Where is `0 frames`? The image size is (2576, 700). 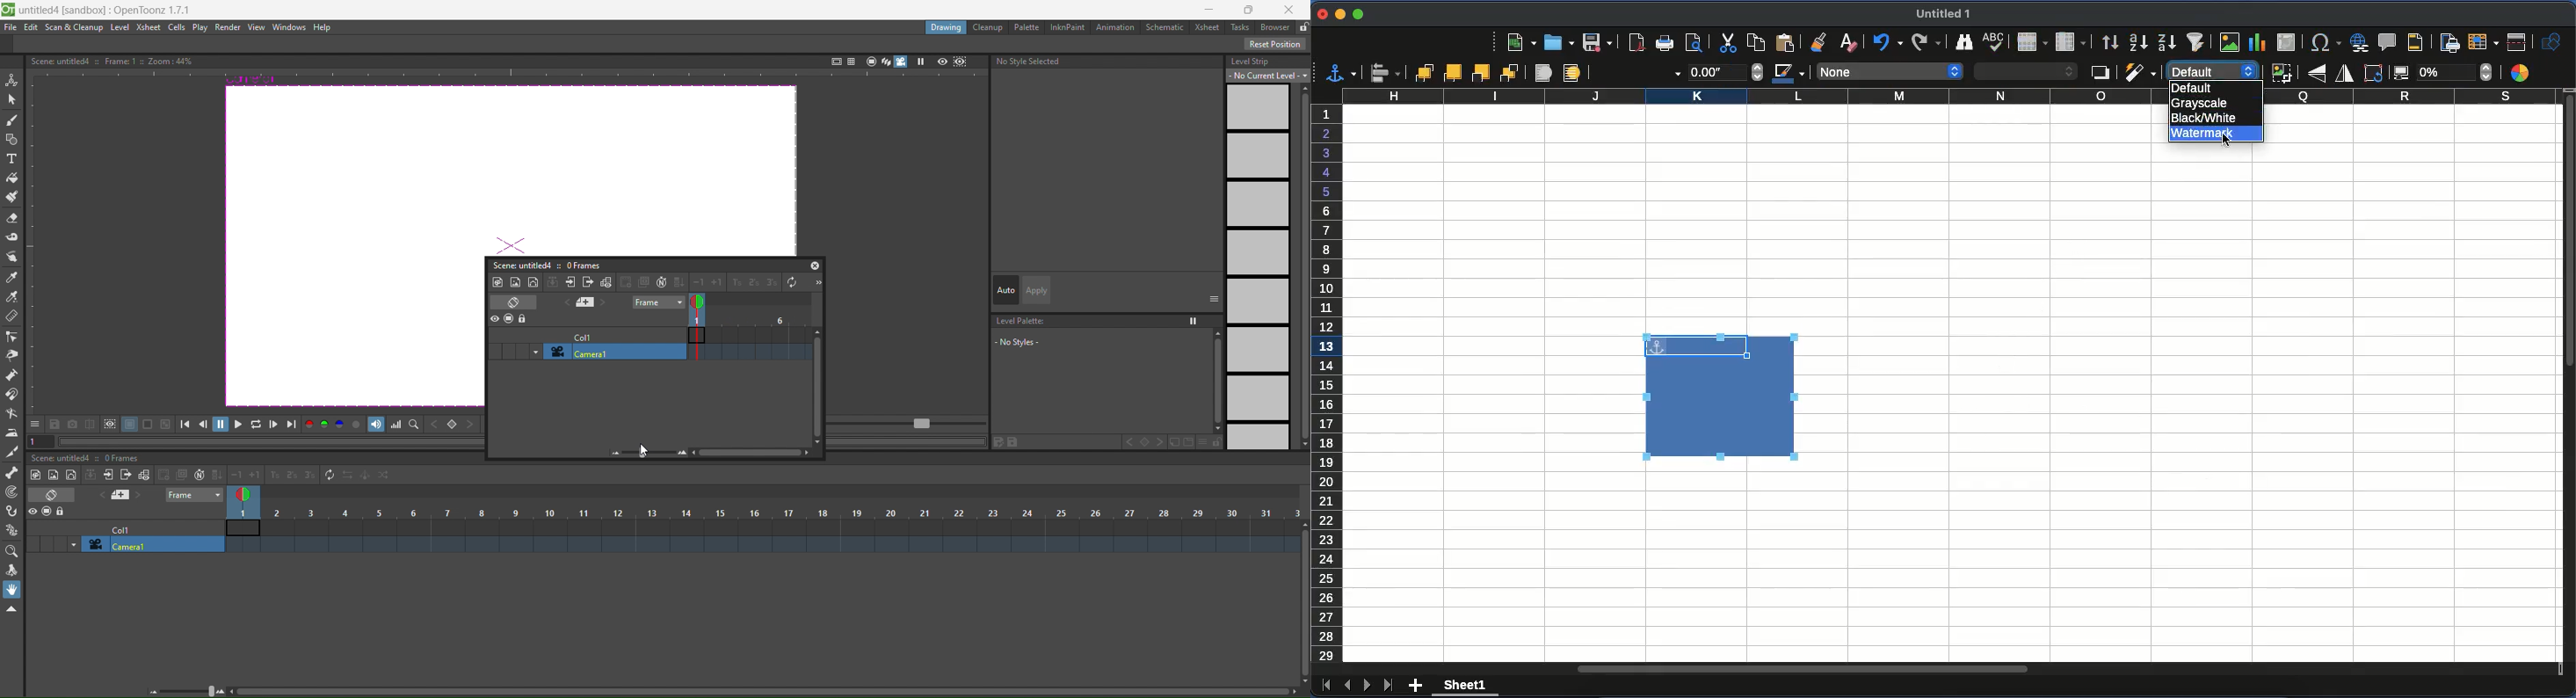
0 frames is located at coordinates (583, 265).